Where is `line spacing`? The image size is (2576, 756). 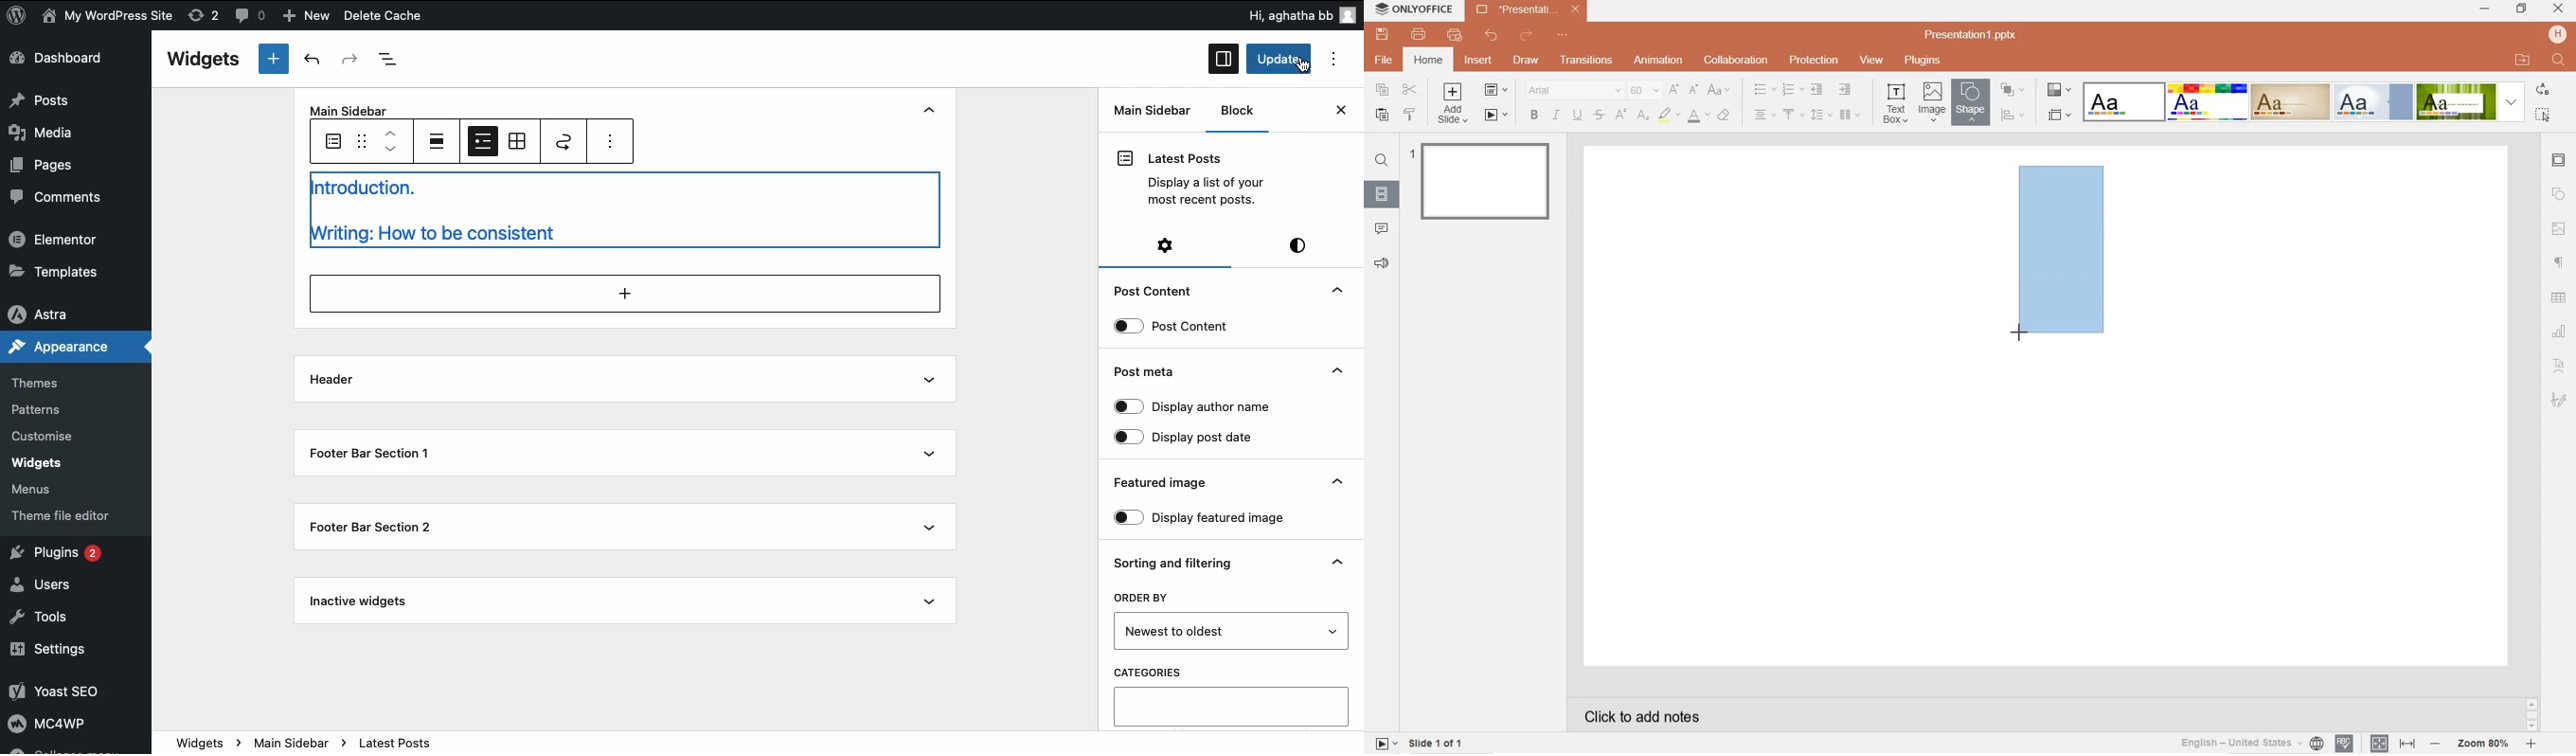 line spacing is located at coordinates (1820, 114).